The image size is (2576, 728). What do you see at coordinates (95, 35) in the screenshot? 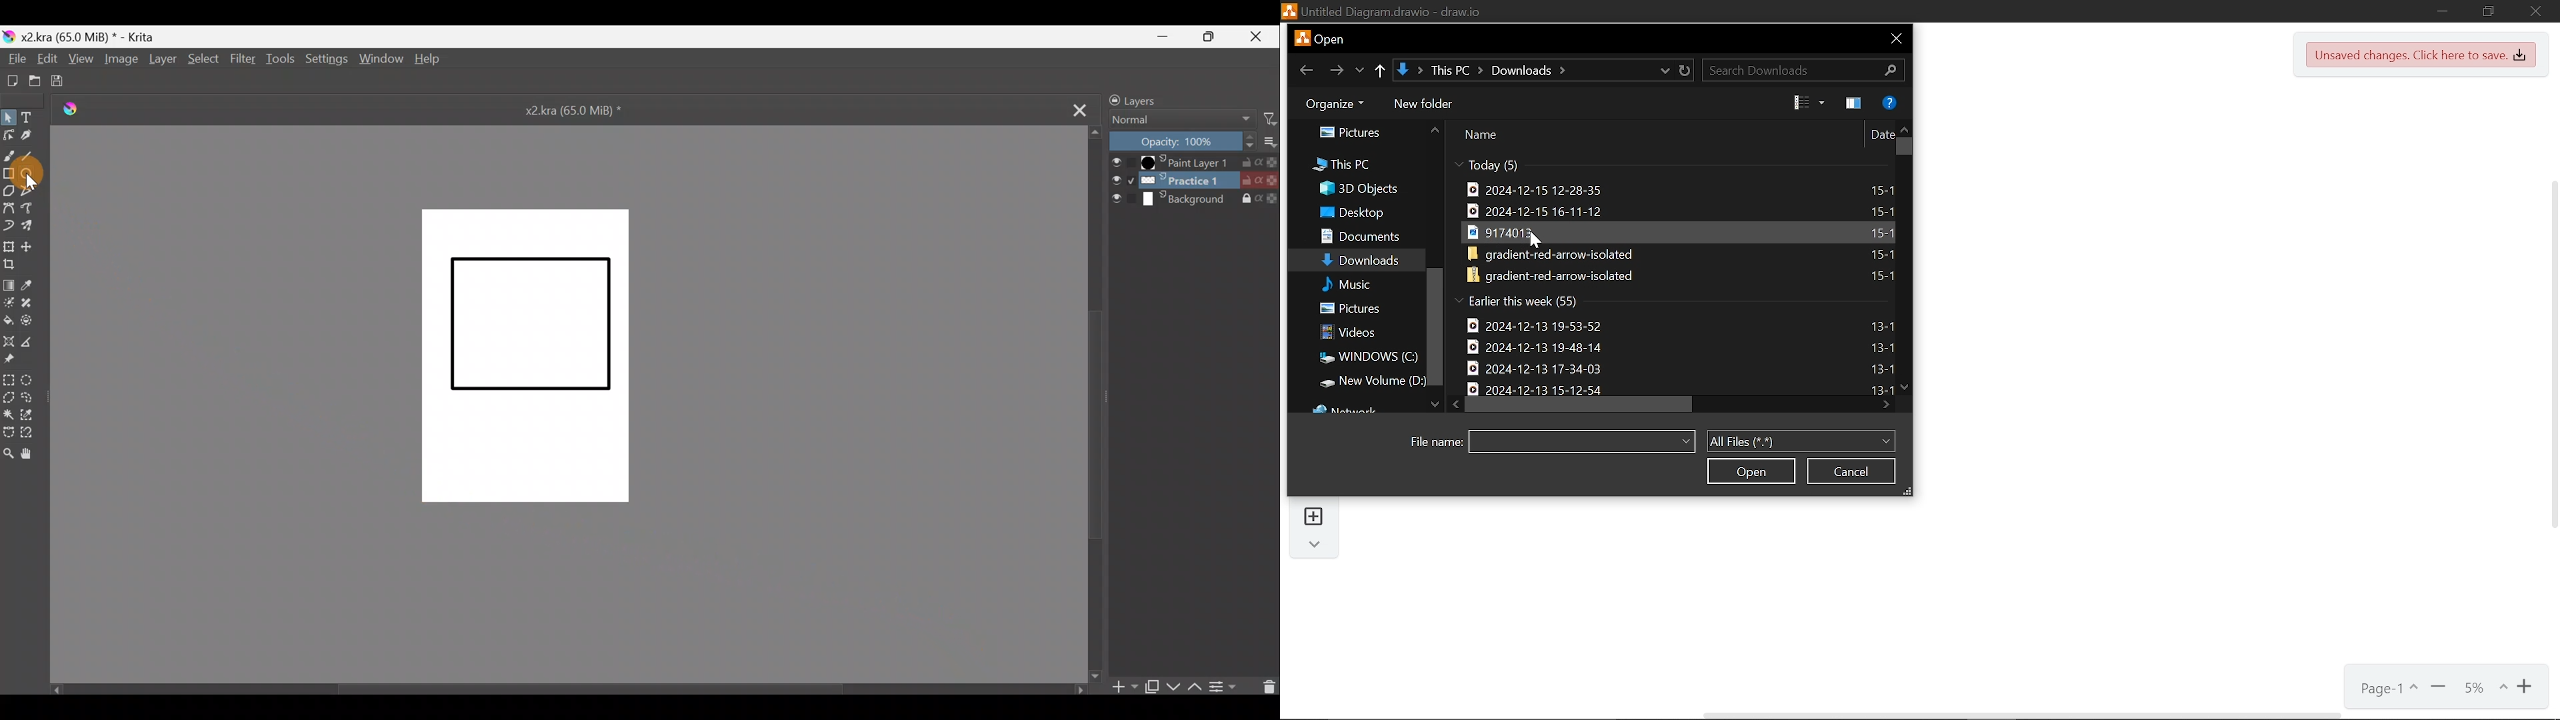
I see `x2.kra (65.0 MiB) * - Krita` at bounding box center [95, 35].